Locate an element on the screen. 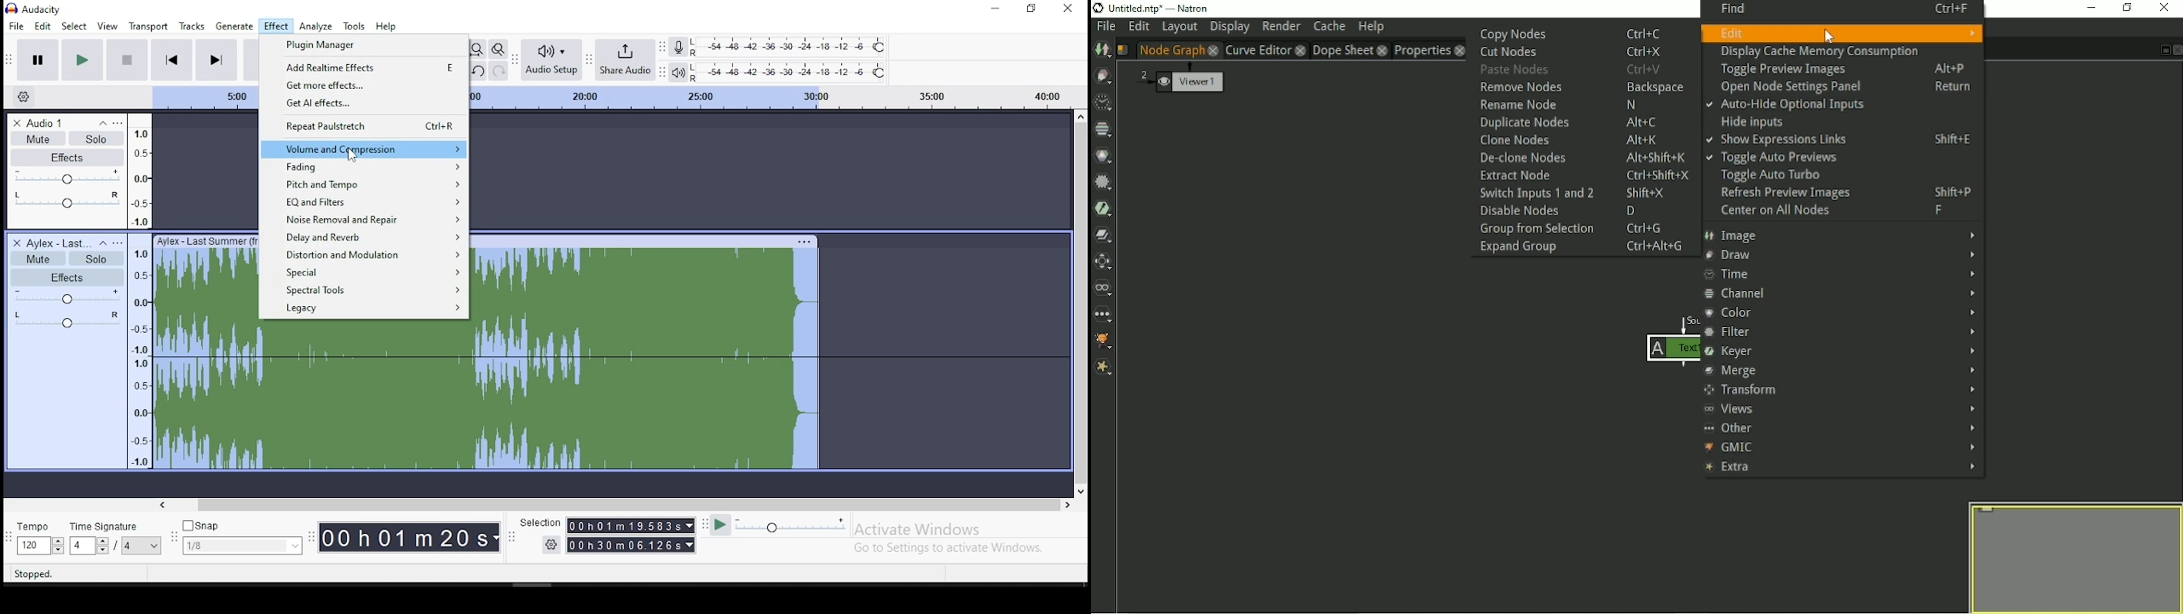 The width and height of the screenshot is (2184, 616). minimize is located at coordinates (993, 9).